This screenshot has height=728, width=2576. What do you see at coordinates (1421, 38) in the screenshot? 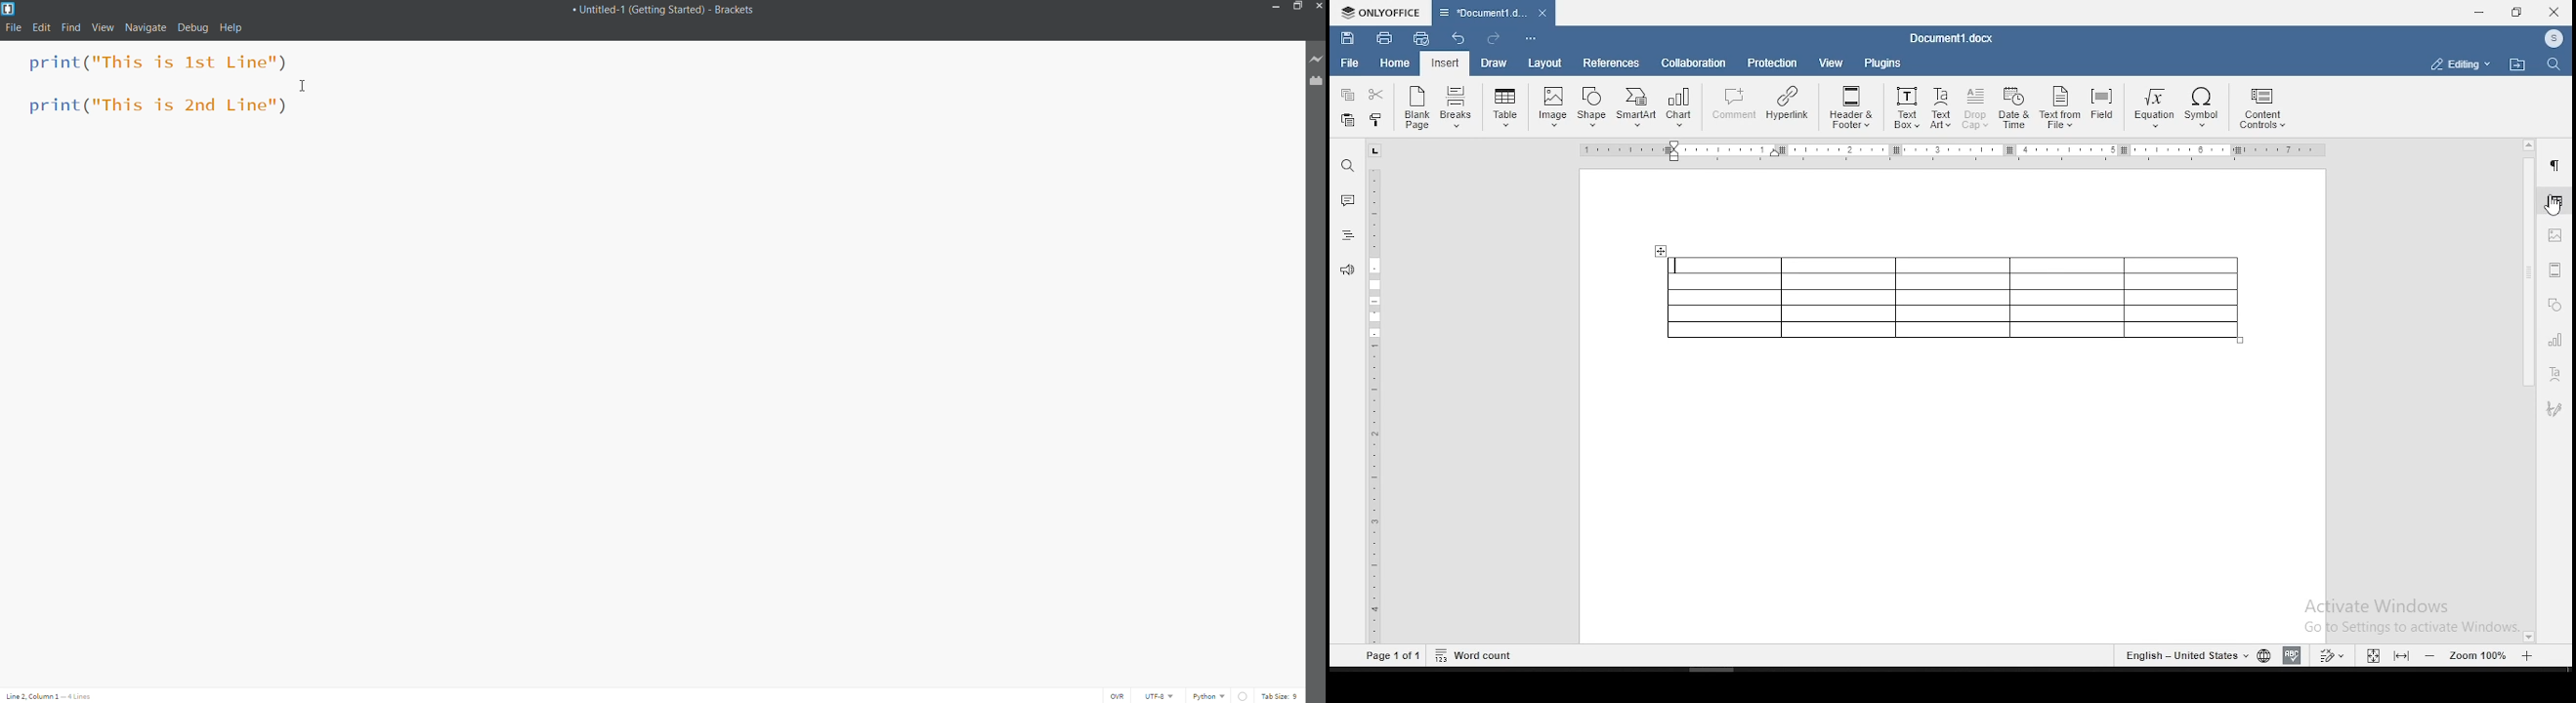
I see `quick print` at bounding box center [1421, 38].